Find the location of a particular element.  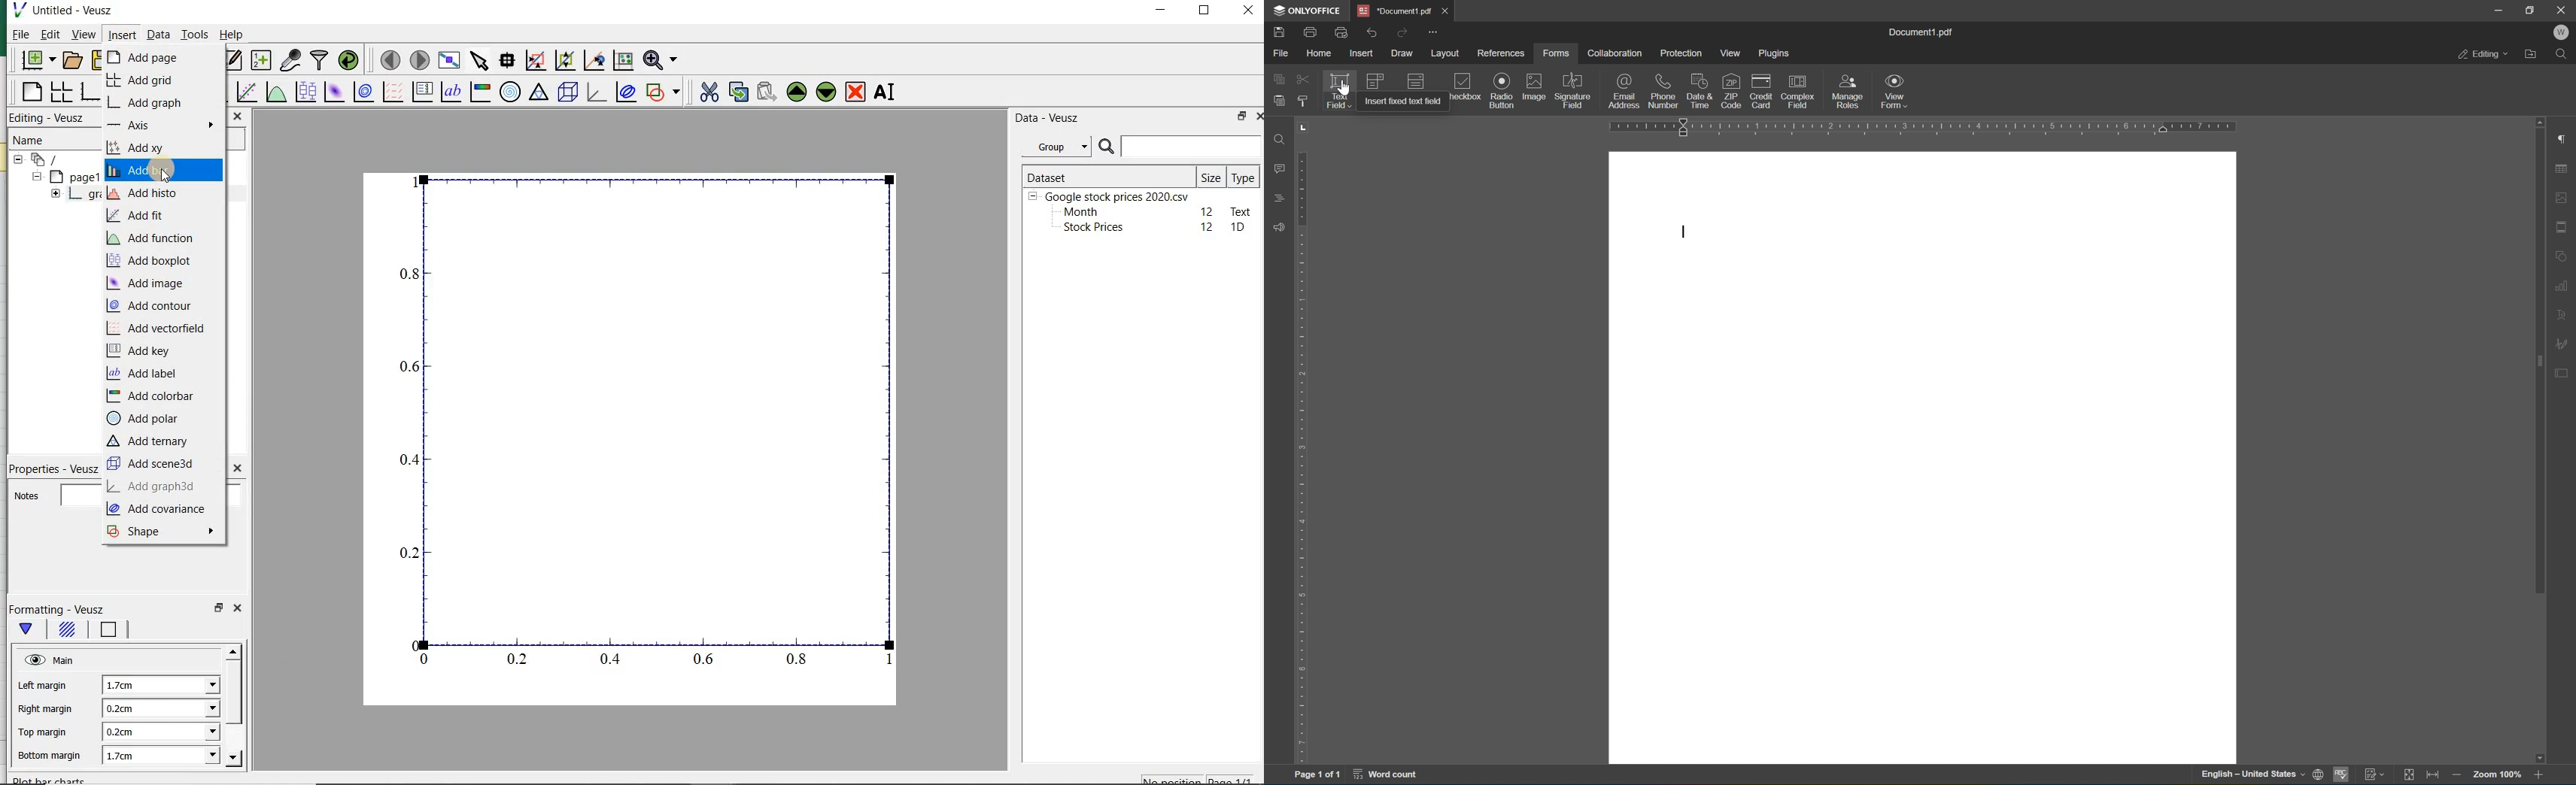

scroll bar is located at coordinates (2538, 364).